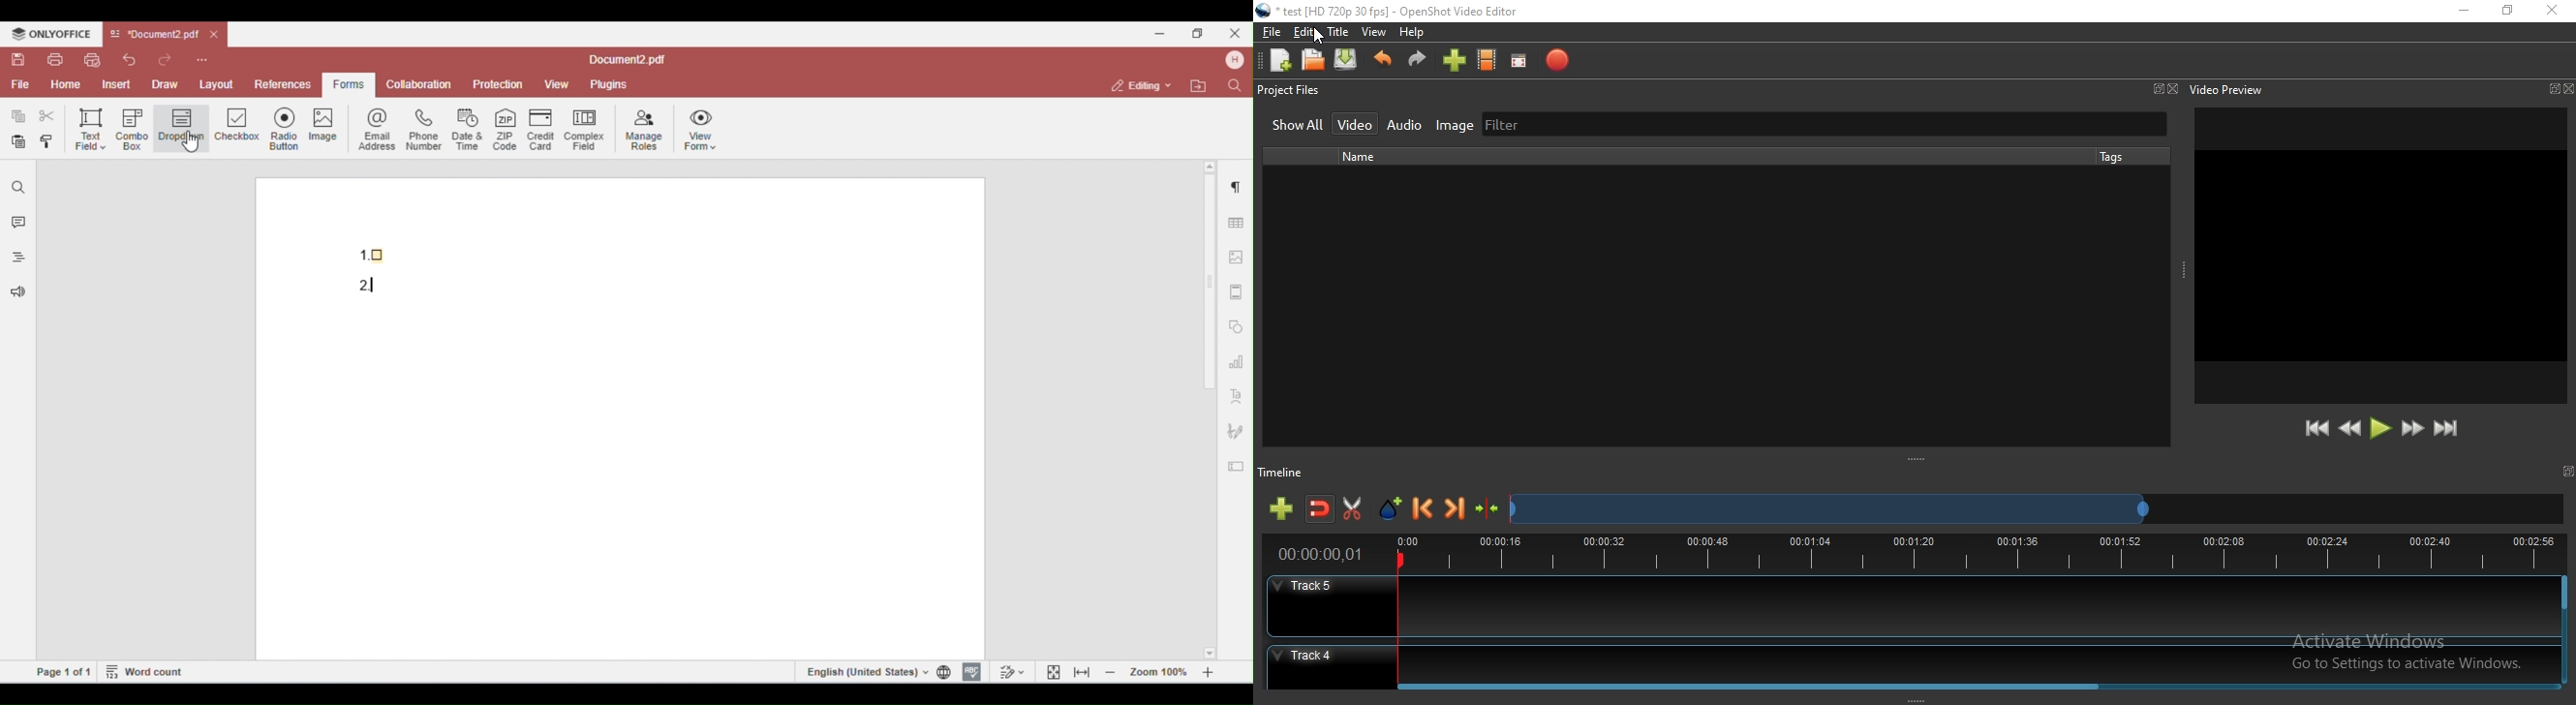 The width and height of the screenshot is (2576, 728). I want to click on Video, so click(1357, 123).